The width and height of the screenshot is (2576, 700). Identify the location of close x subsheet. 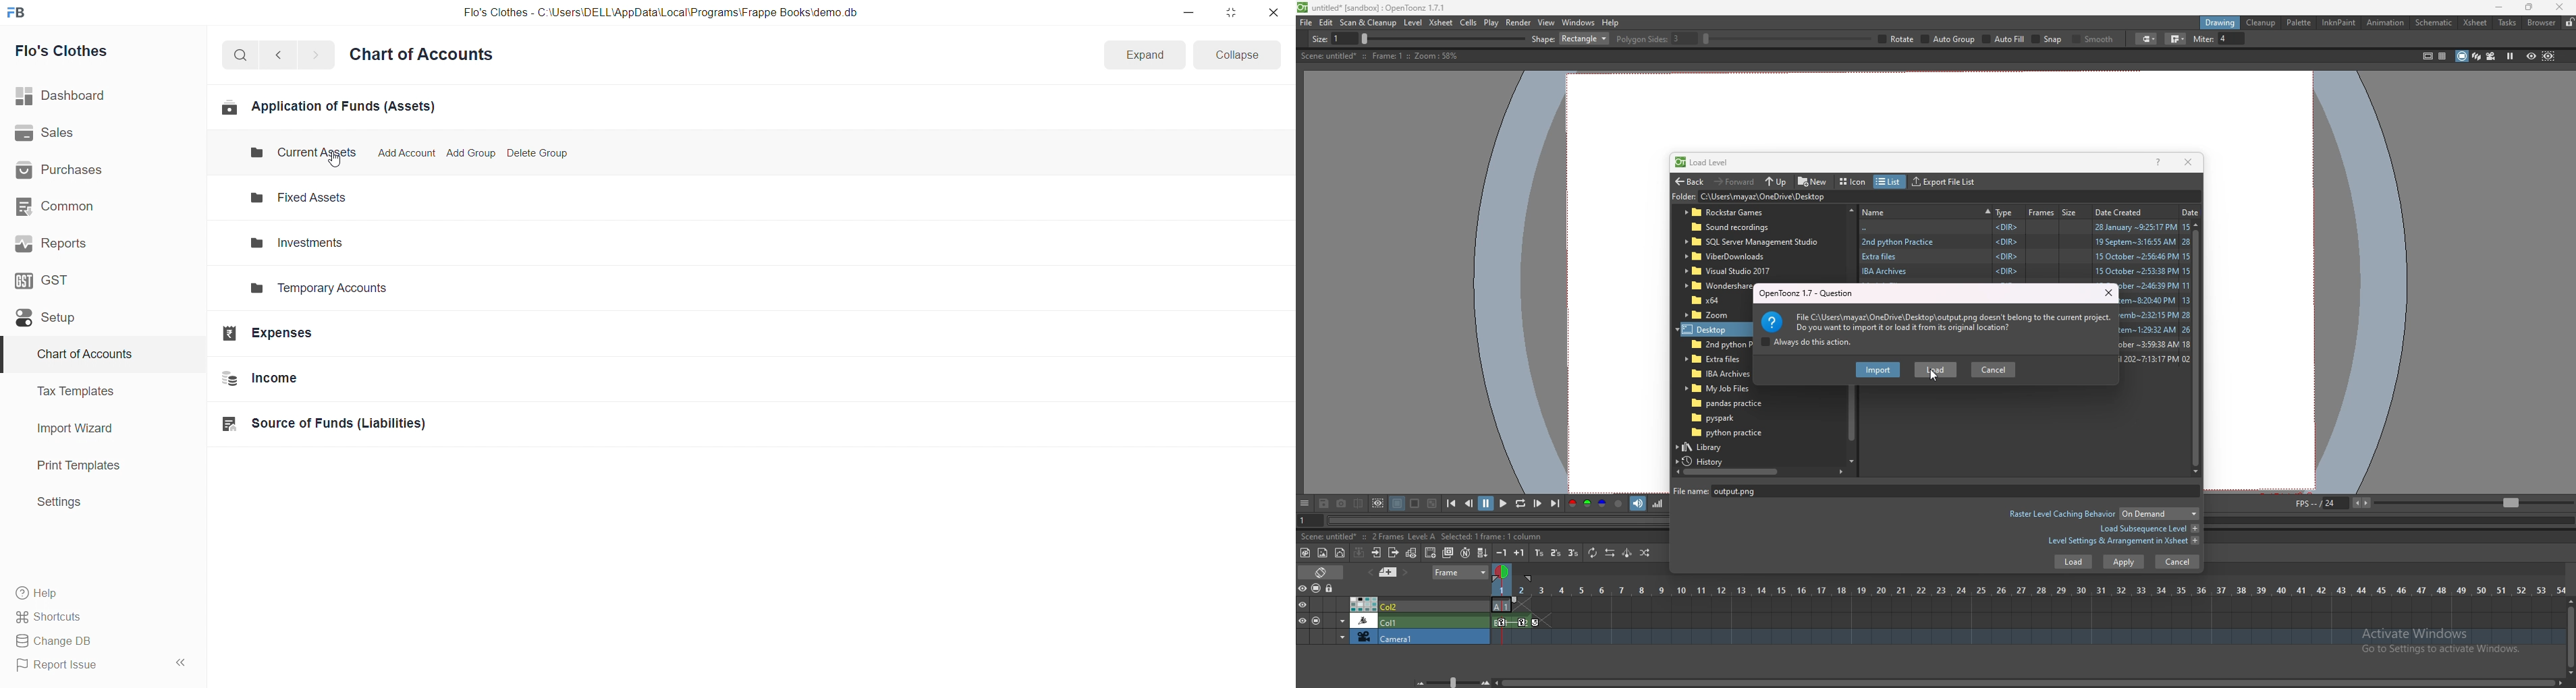
(1392, 553).